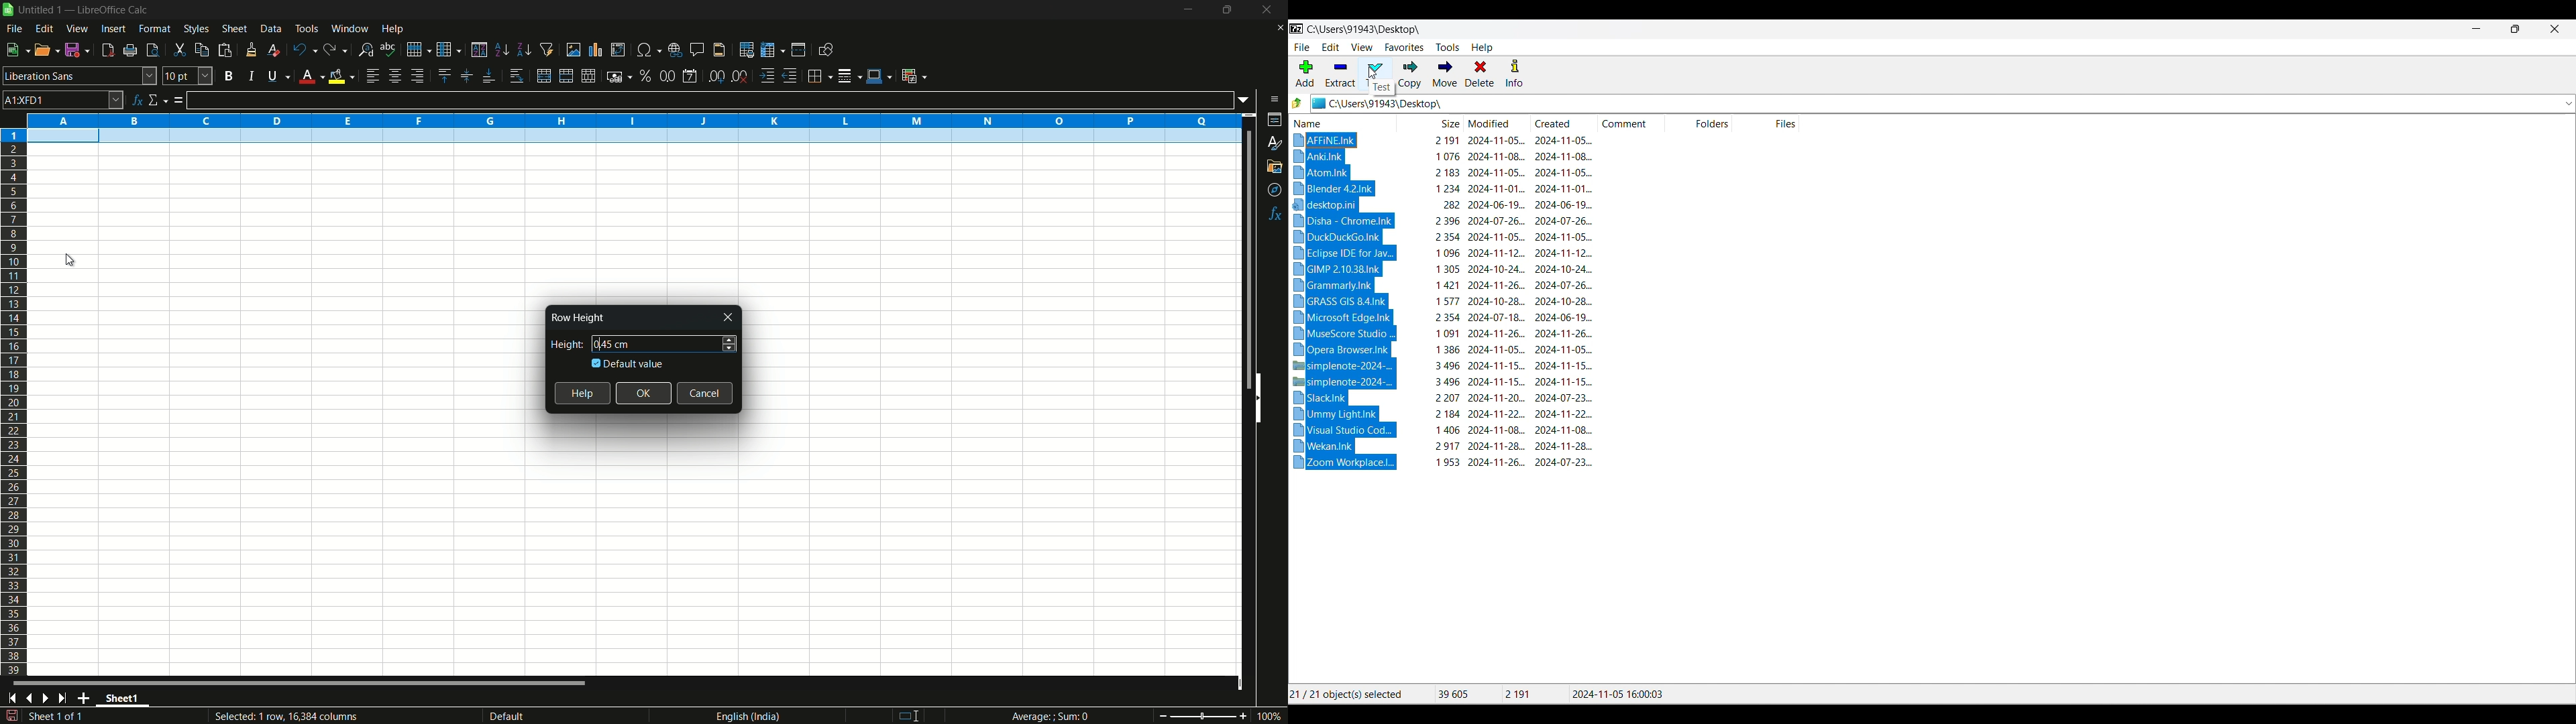 Image resolution: width=2576 pixels, height=728 pixels. What do you see at coordinates (151, 50) in the screenshot?
I see `toggle print review` at bounding box center [151, 50].